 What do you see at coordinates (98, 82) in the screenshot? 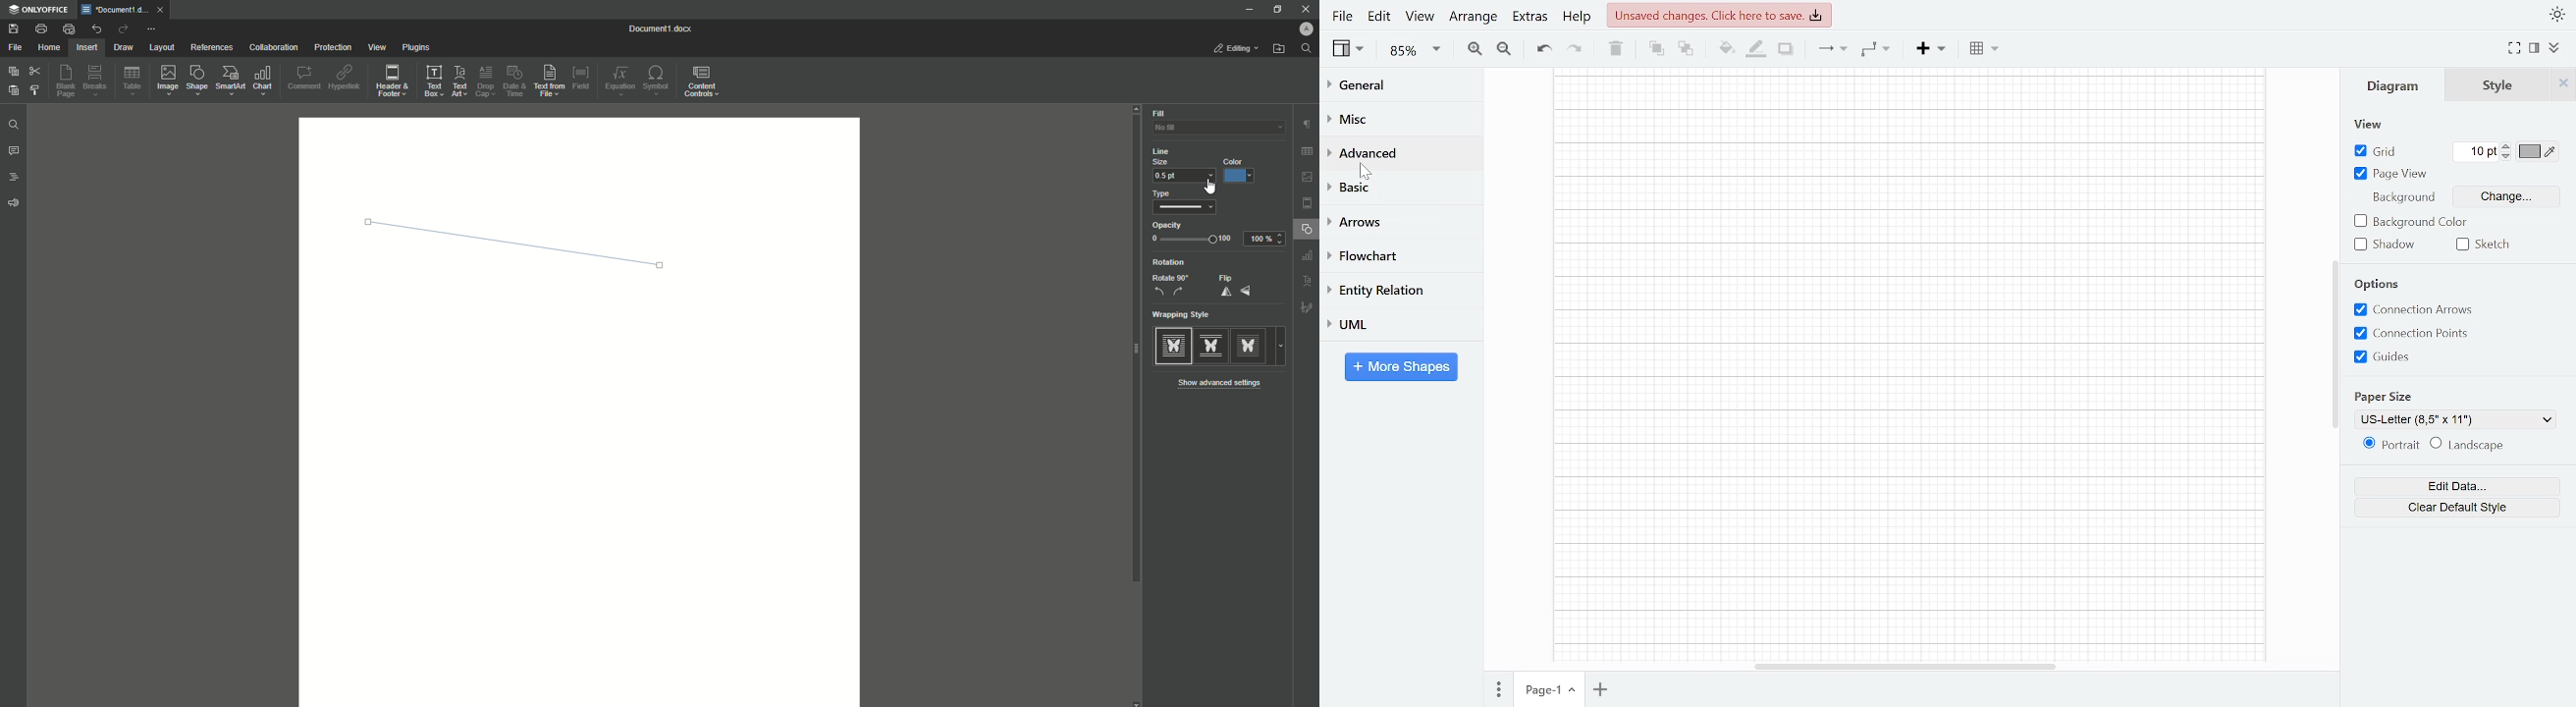
I see `Breaks` at bounding box center [98, 82].